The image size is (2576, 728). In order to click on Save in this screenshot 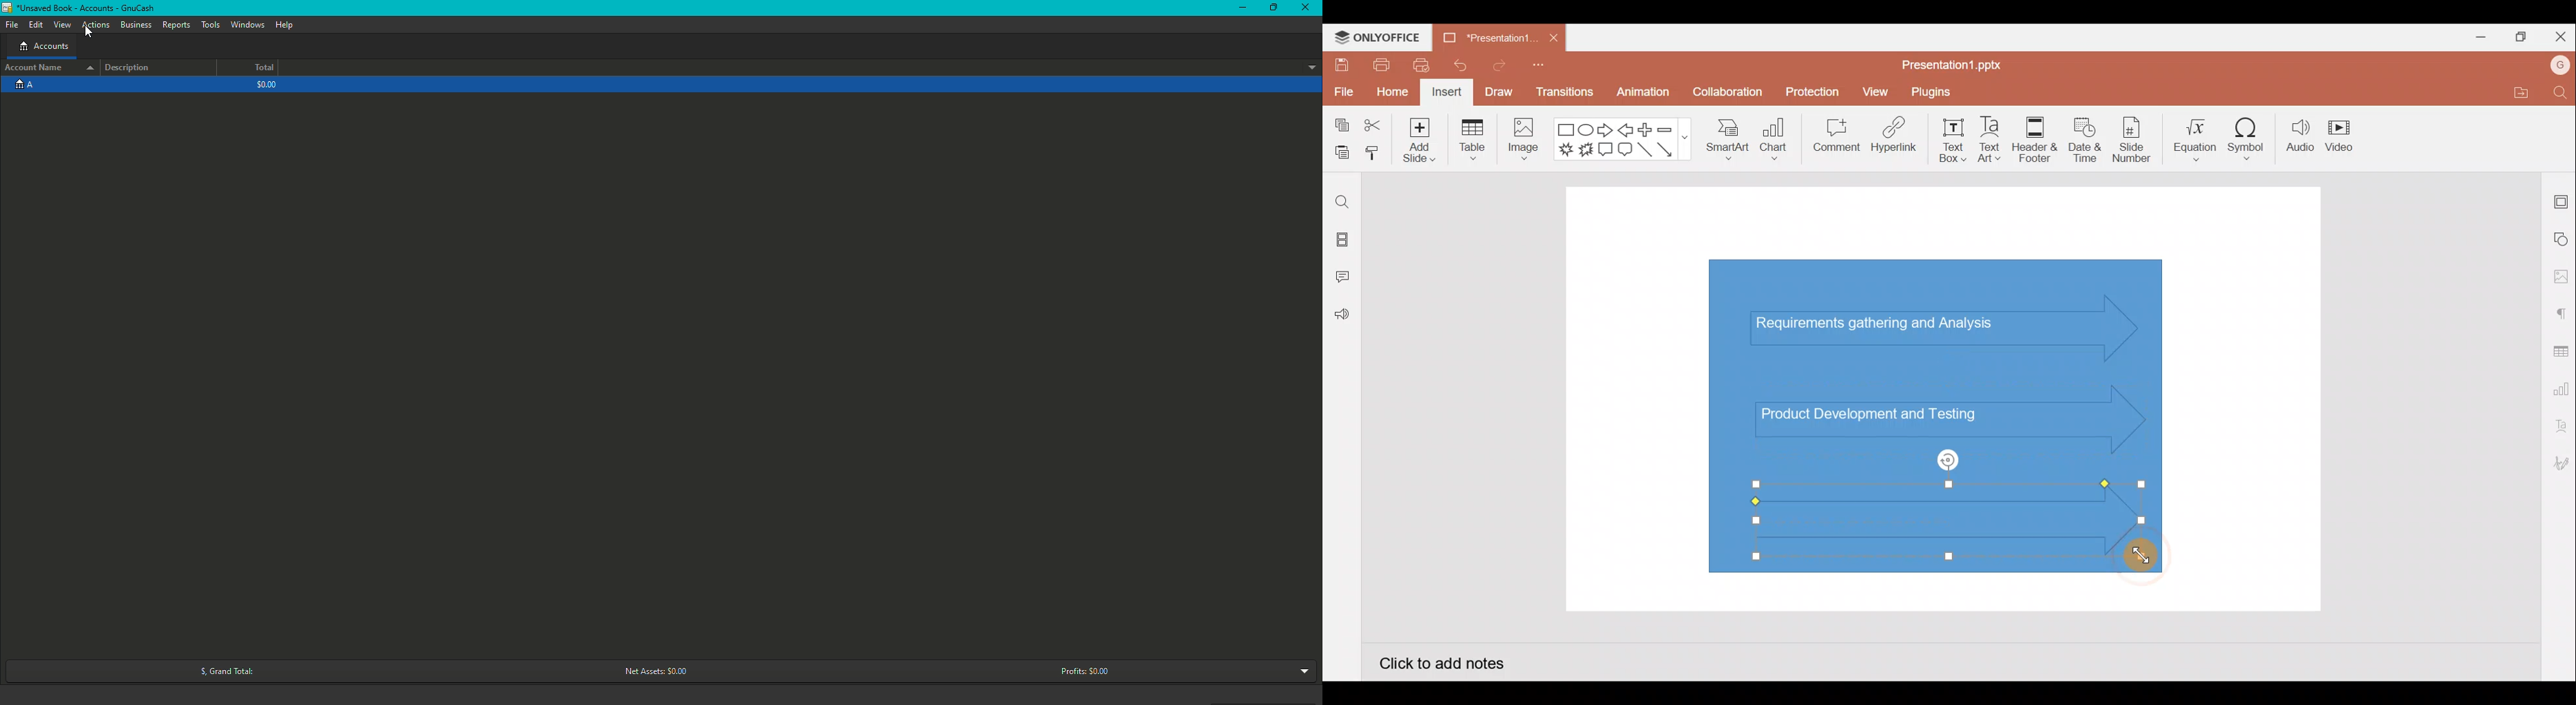, I will do `click(1339, 64)`.